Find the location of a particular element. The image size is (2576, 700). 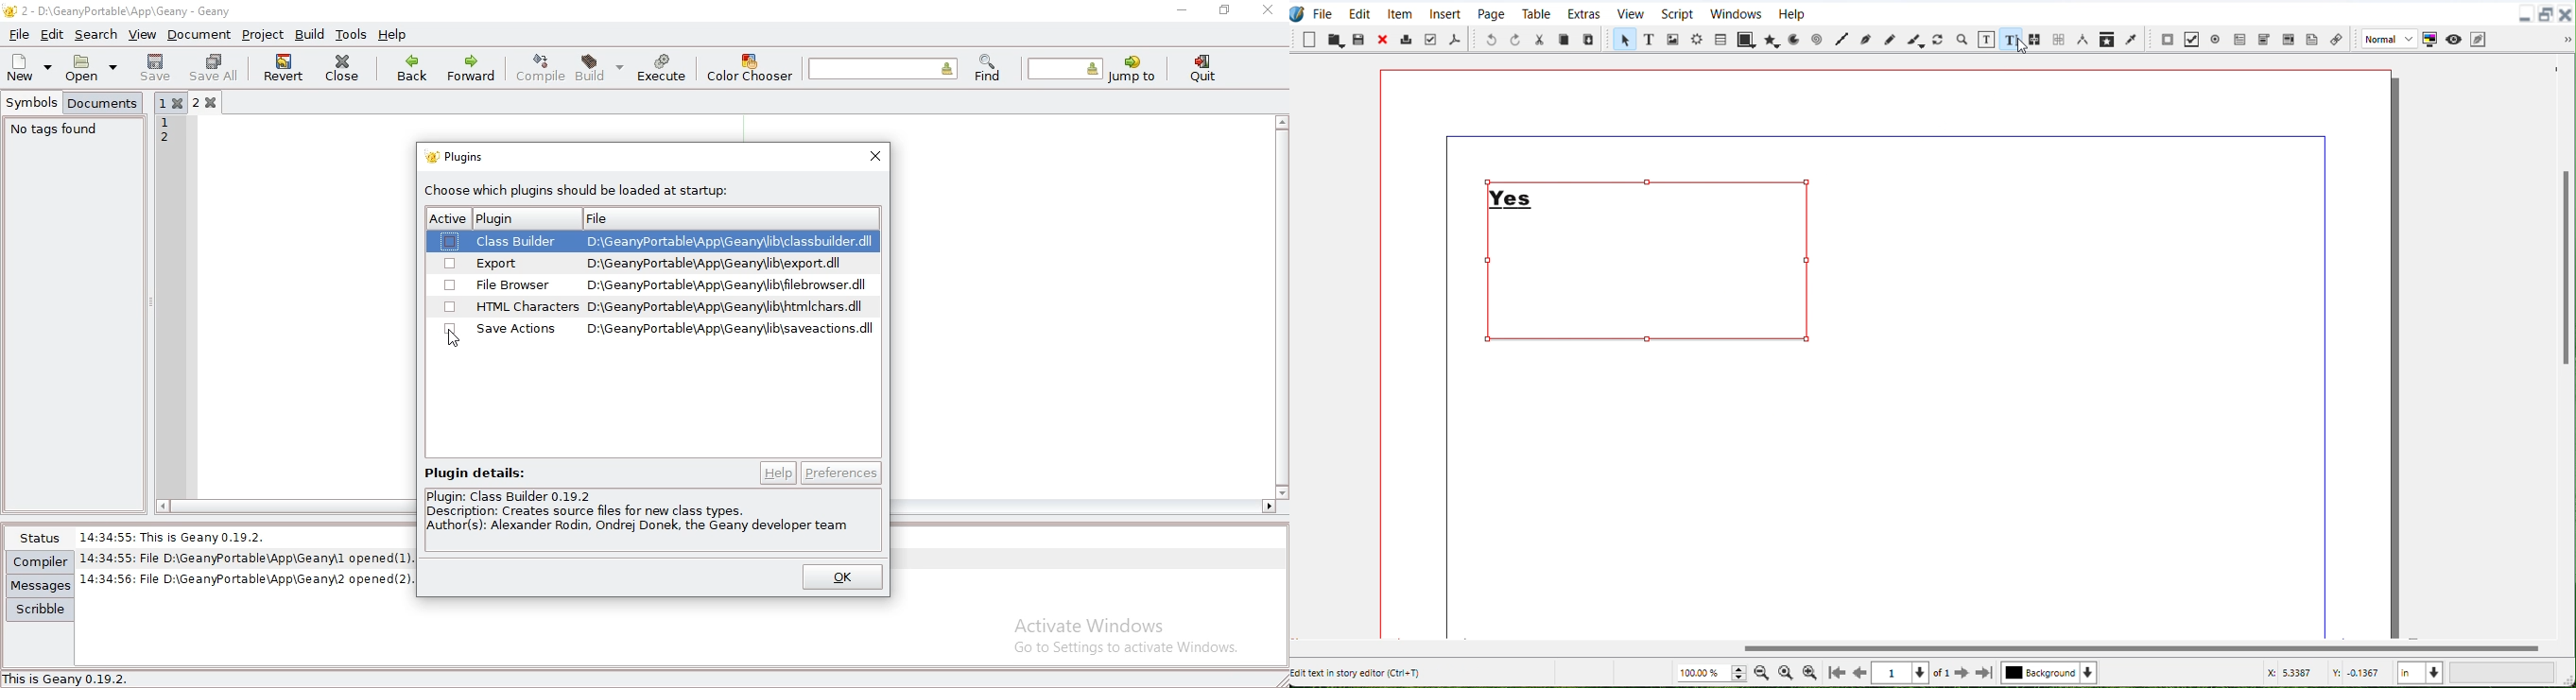

Page is located at coordinates (1491, 13).